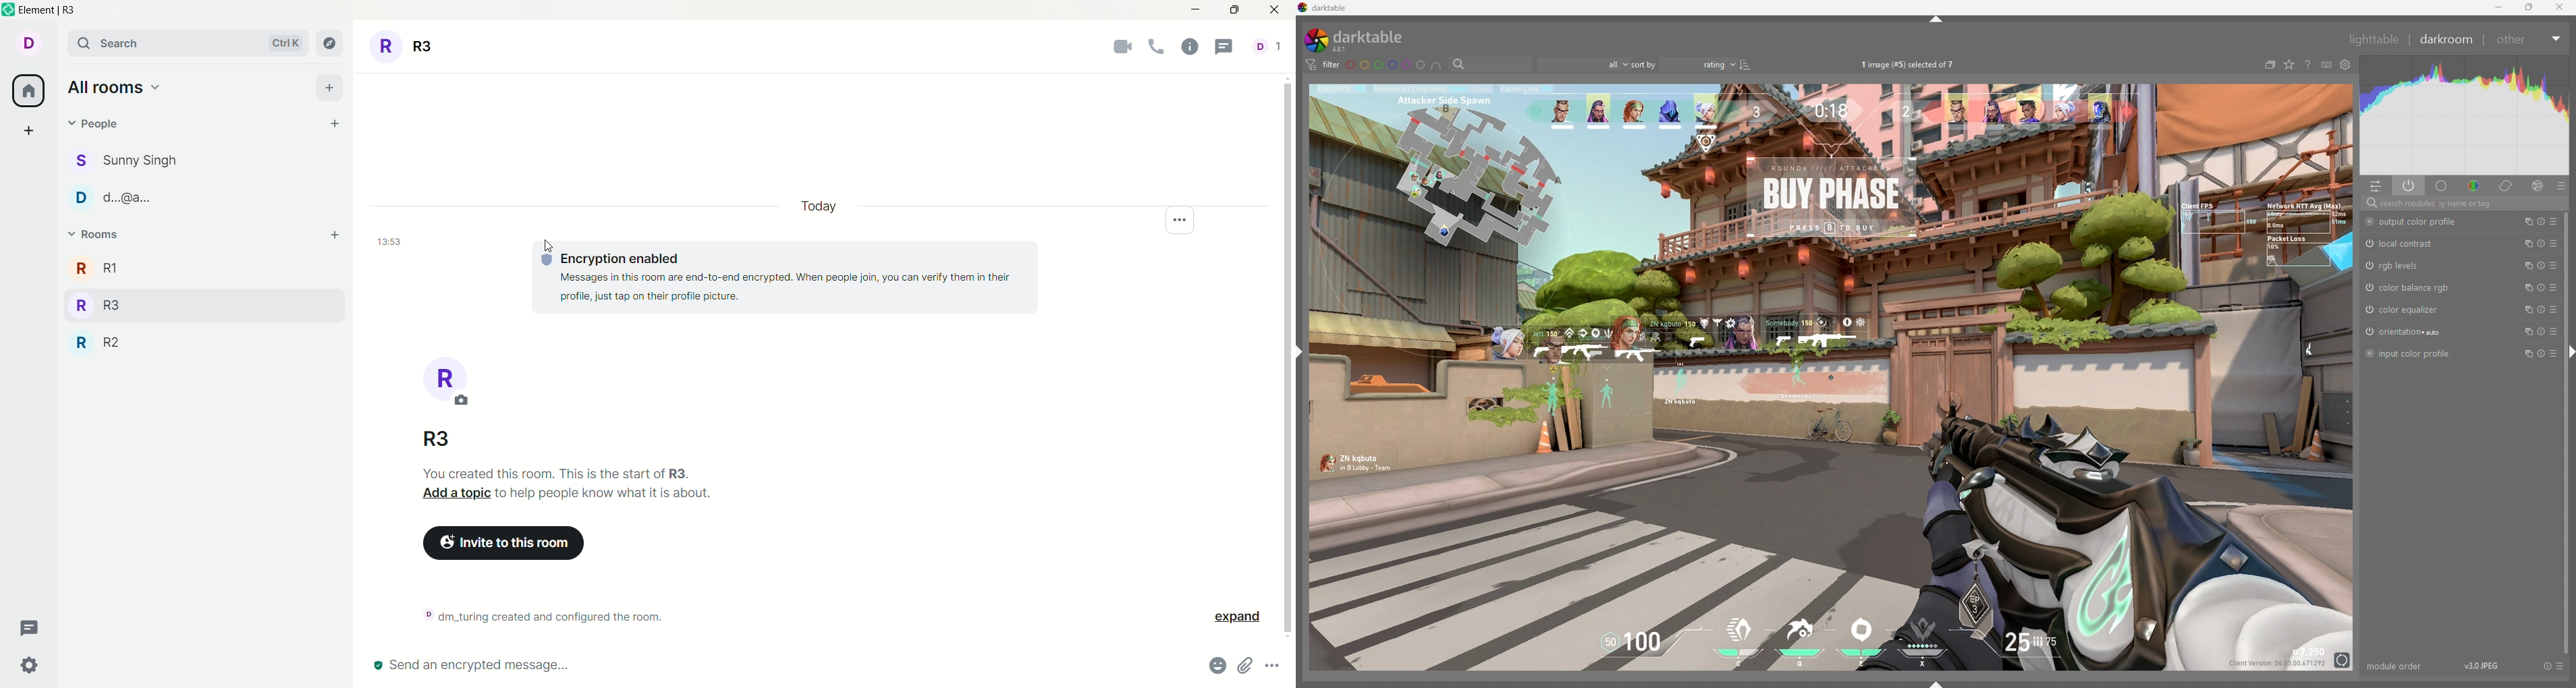 The height and width of the screenshot is (700, 2576). I want to click on color equalizer, so click(2405, 309).